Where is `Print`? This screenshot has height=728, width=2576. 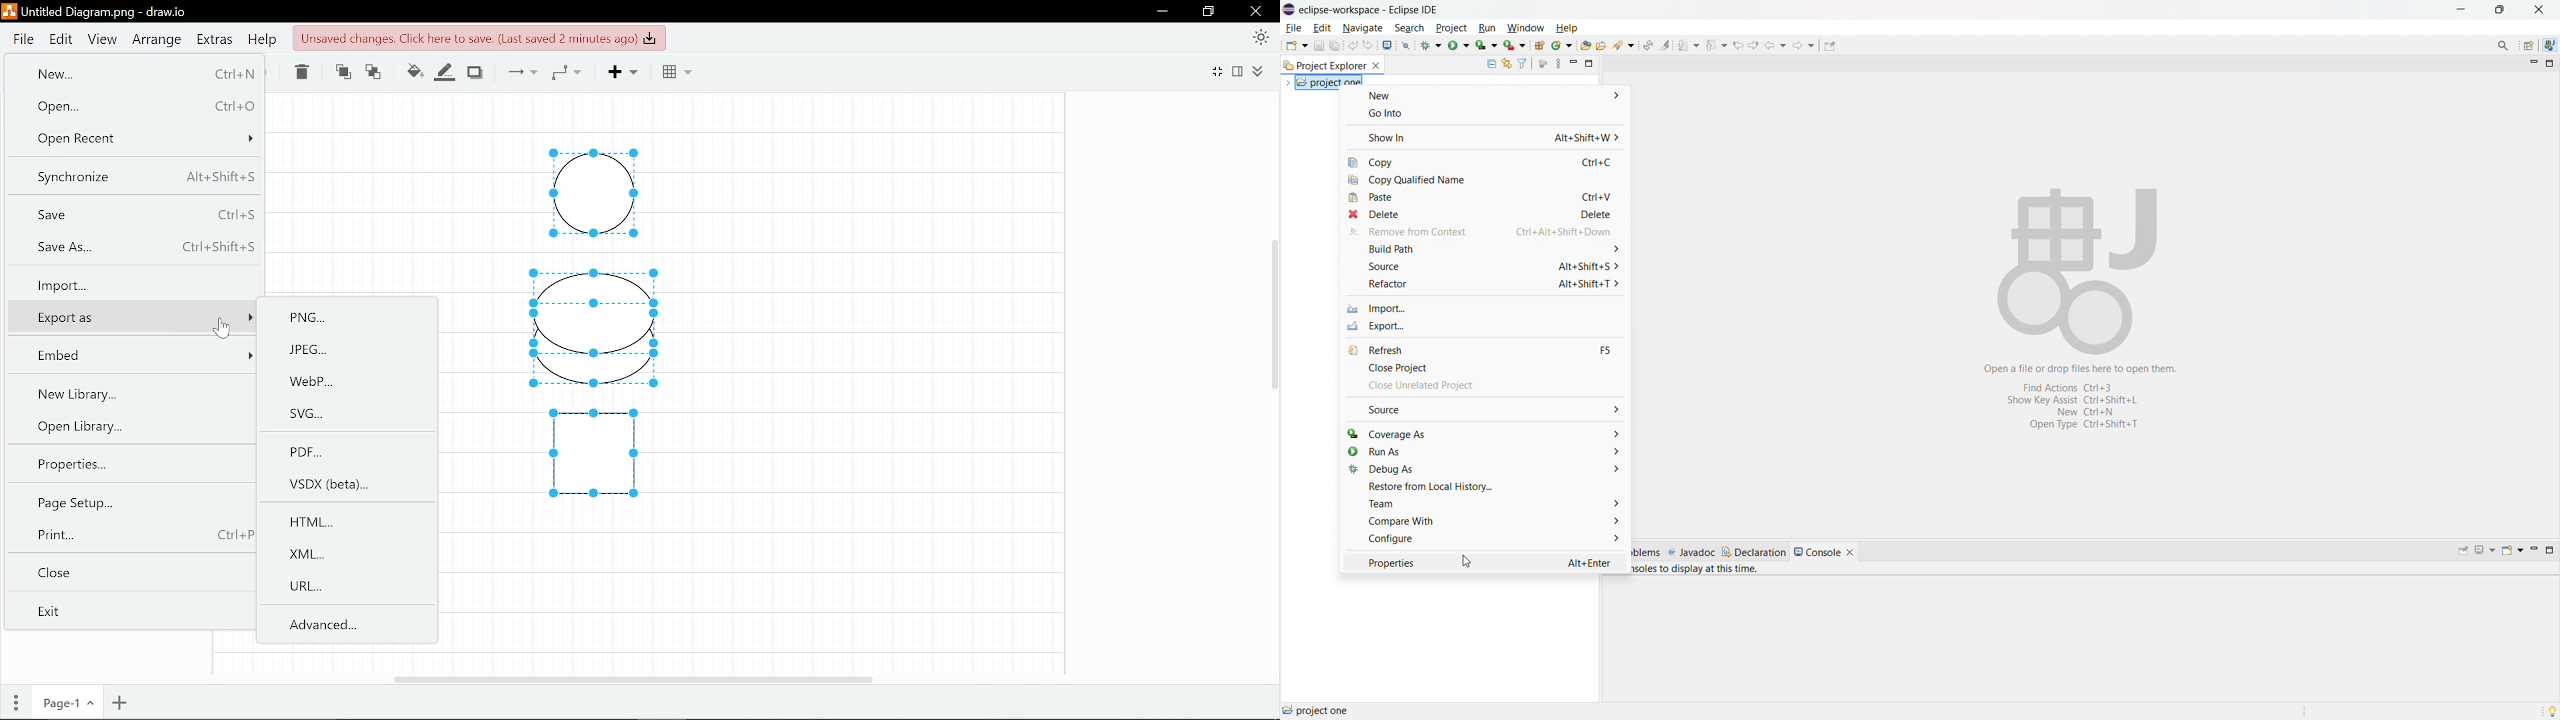 Print is located at coordinates (134, 534).